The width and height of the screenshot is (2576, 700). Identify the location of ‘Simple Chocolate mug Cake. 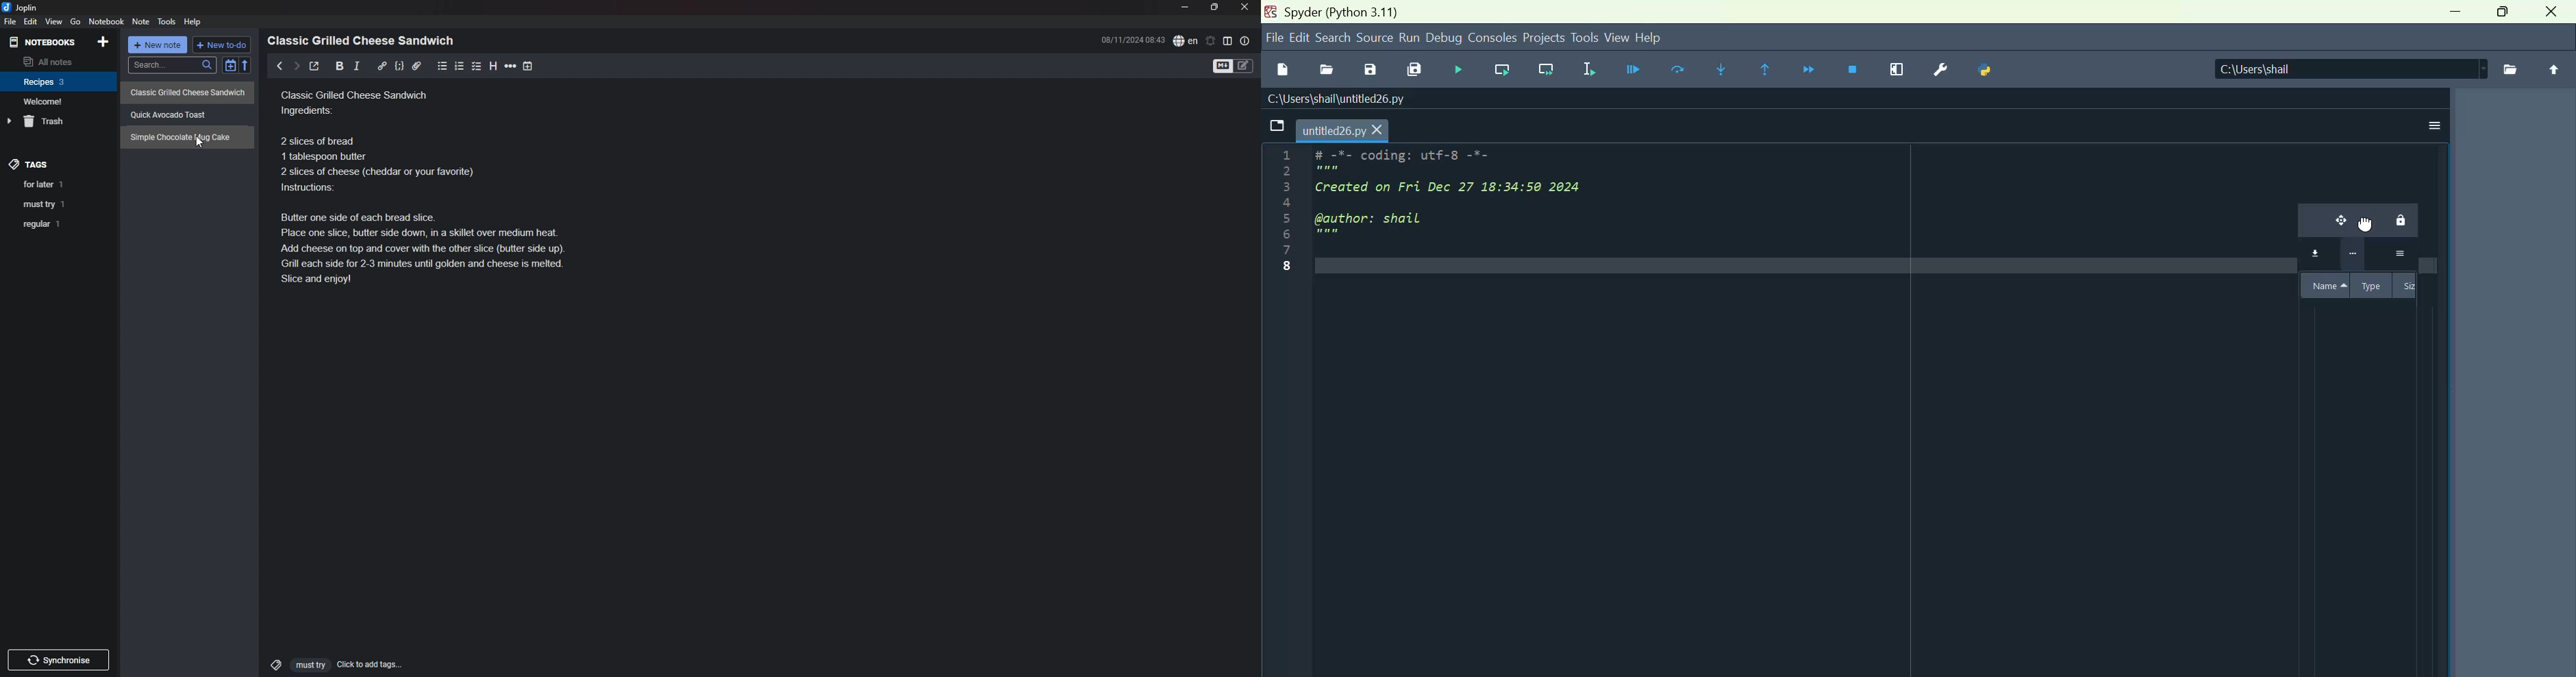
(183, 137).